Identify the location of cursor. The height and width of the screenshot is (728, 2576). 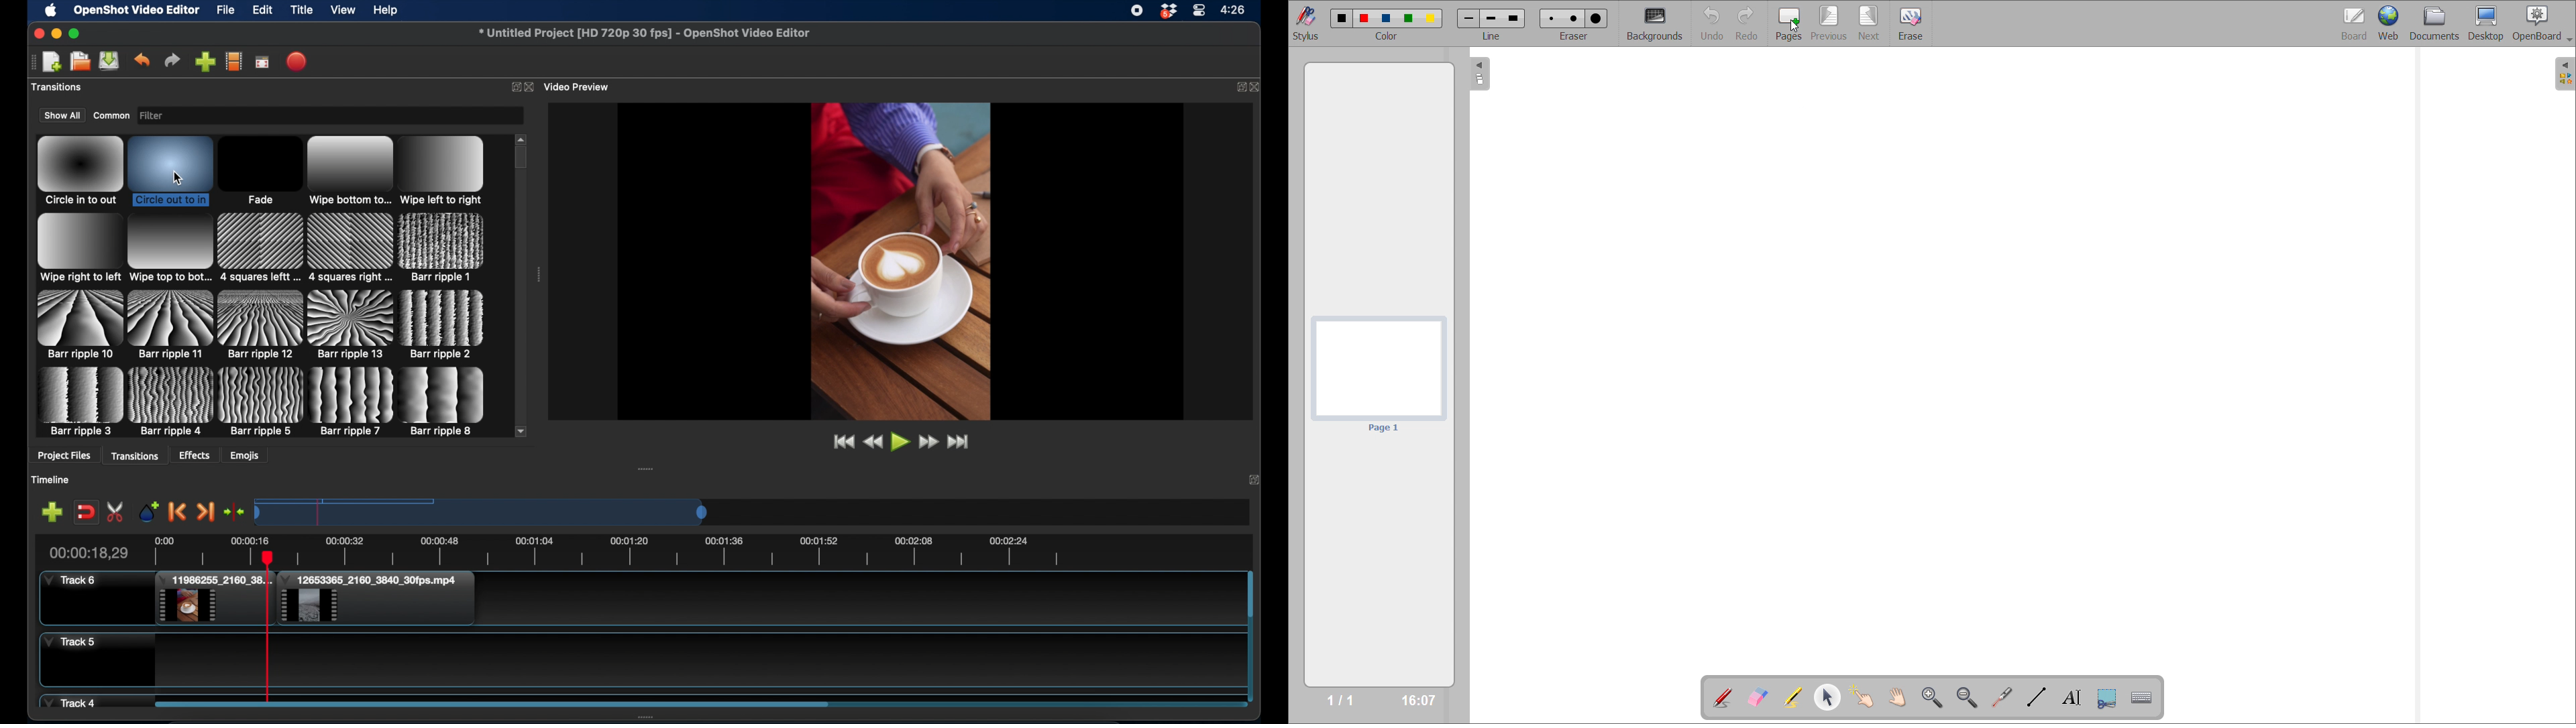
(176, 177).